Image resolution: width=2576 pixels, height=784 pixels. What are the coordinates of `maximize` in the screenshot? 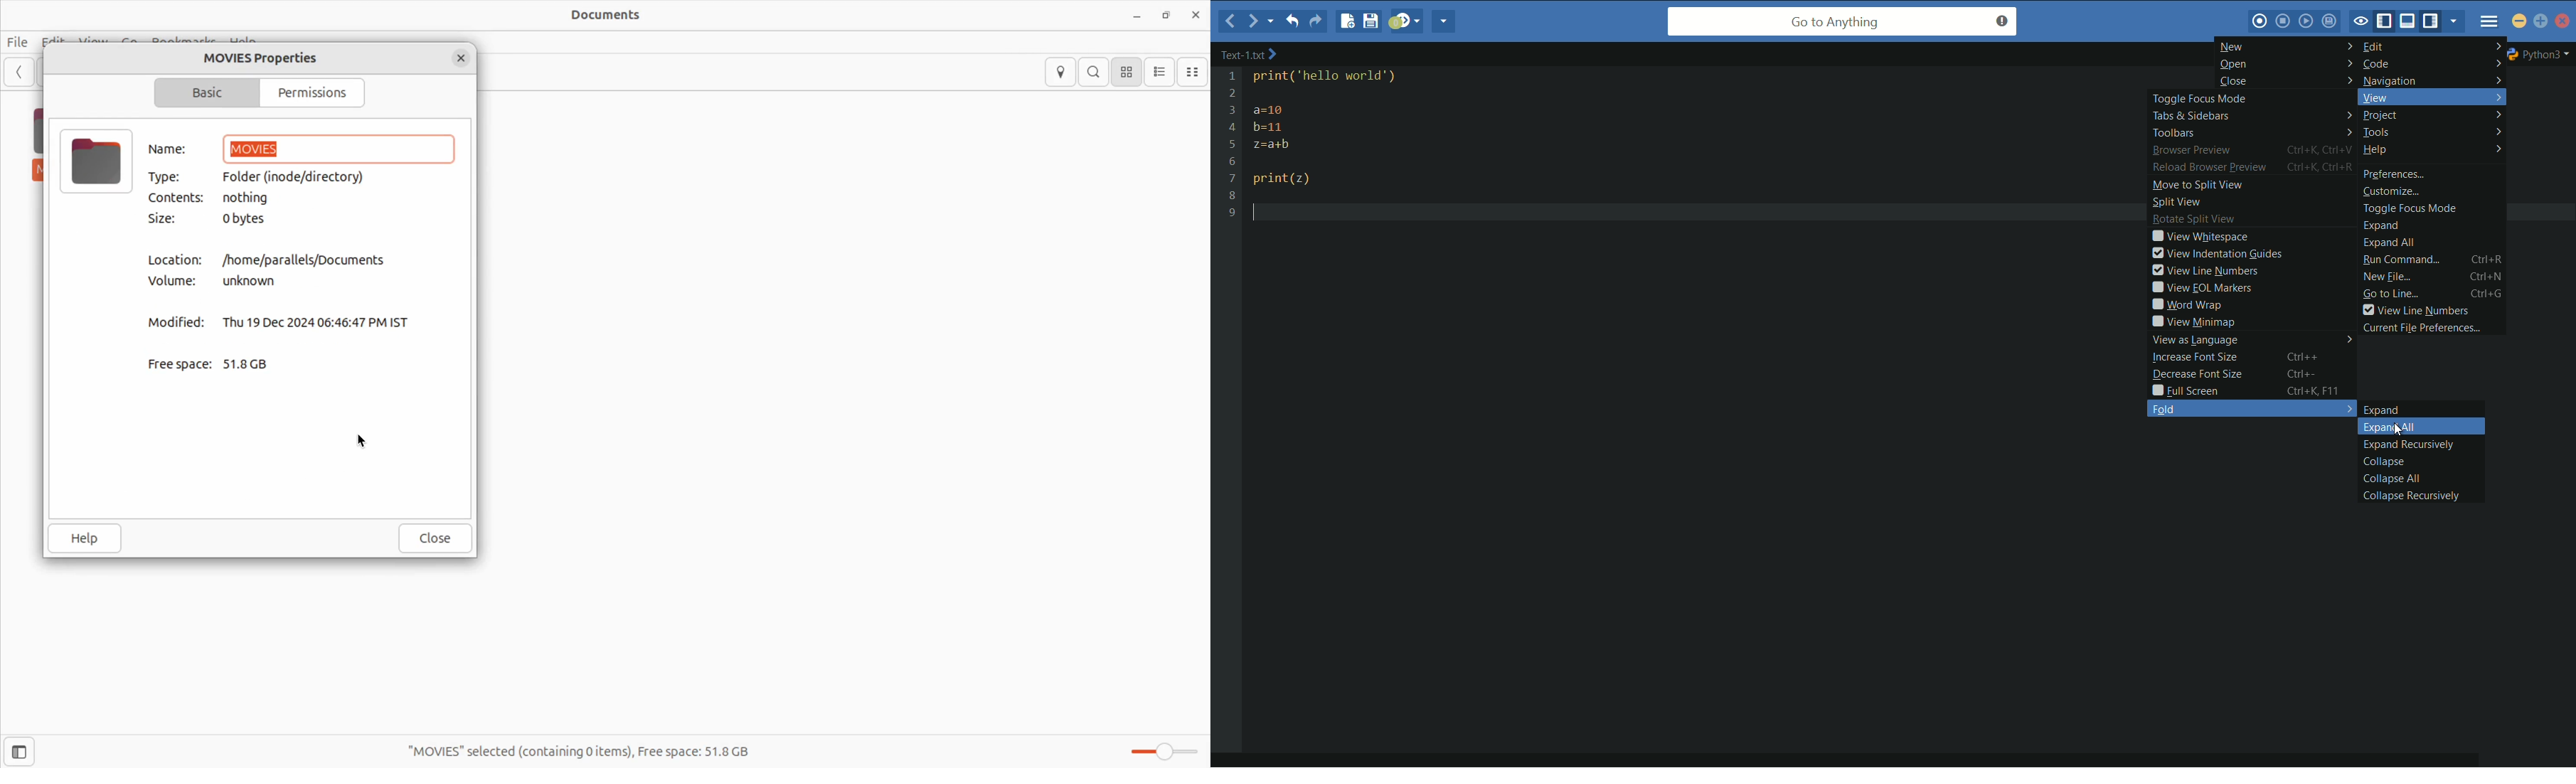 It's located at (2541, 23).